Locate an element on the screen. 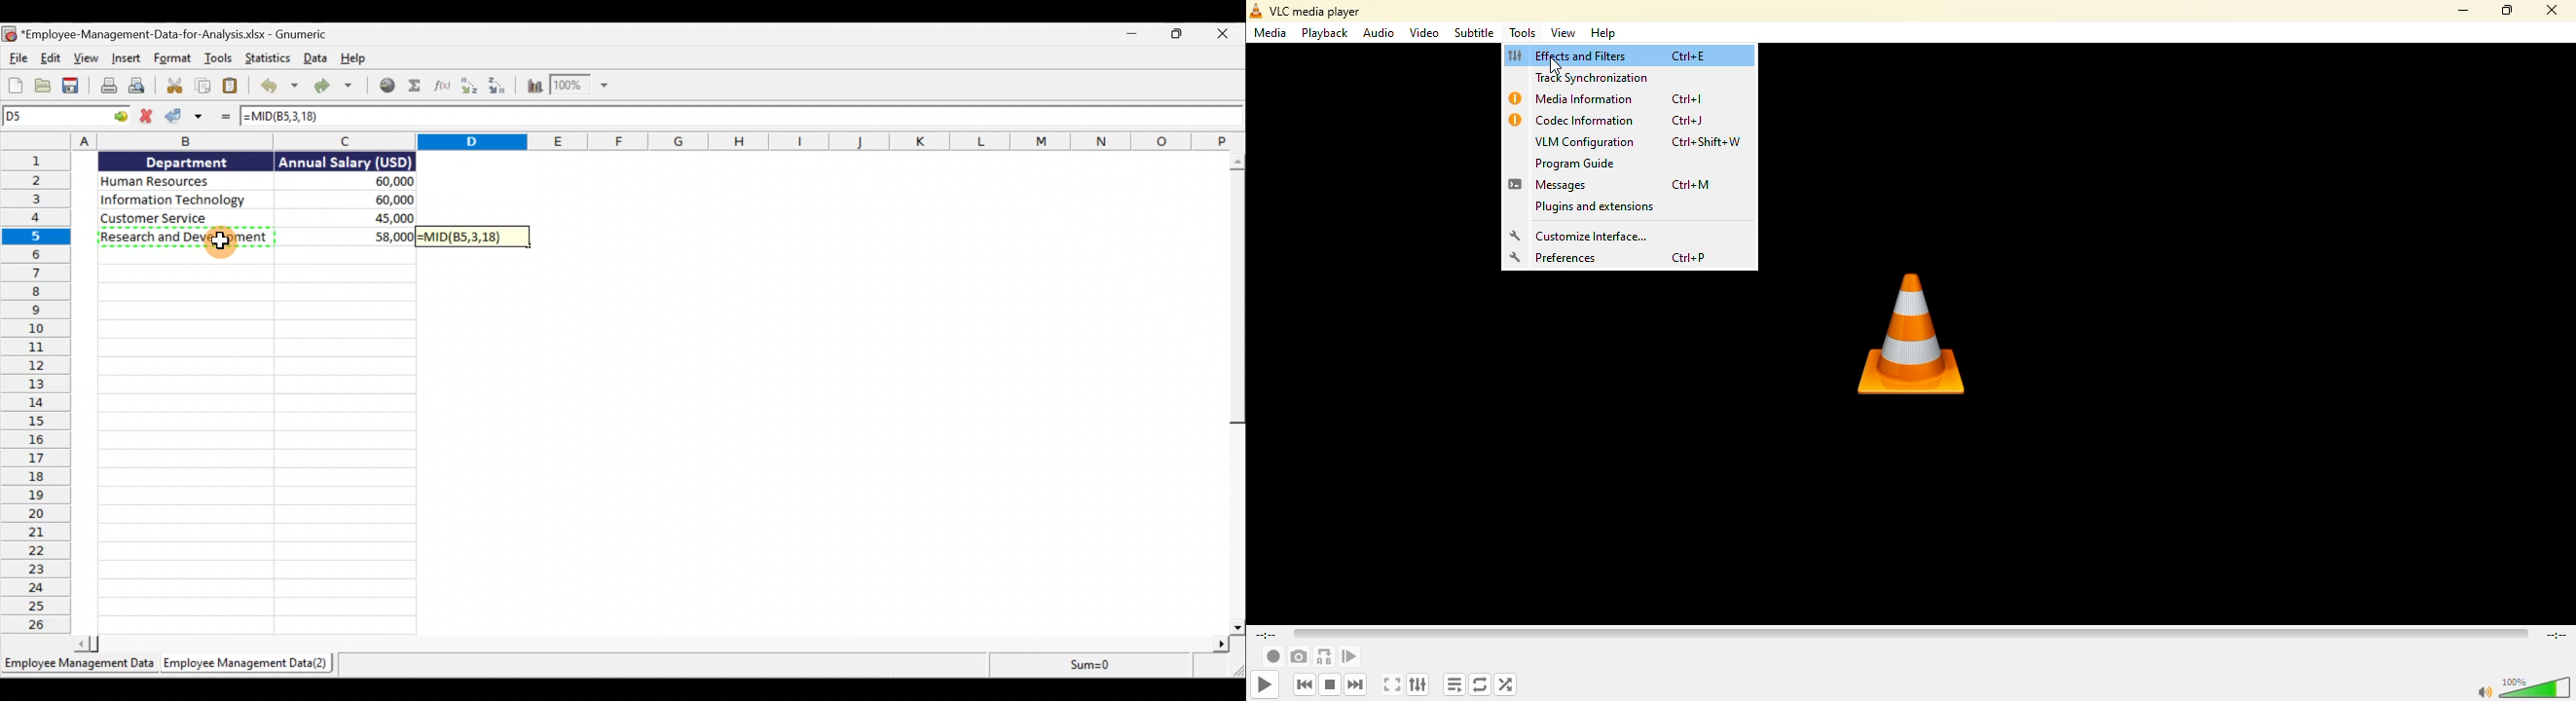 This screenshot has height=728, width=2576. plugins and extensions is located at coordinates (1594, 206).